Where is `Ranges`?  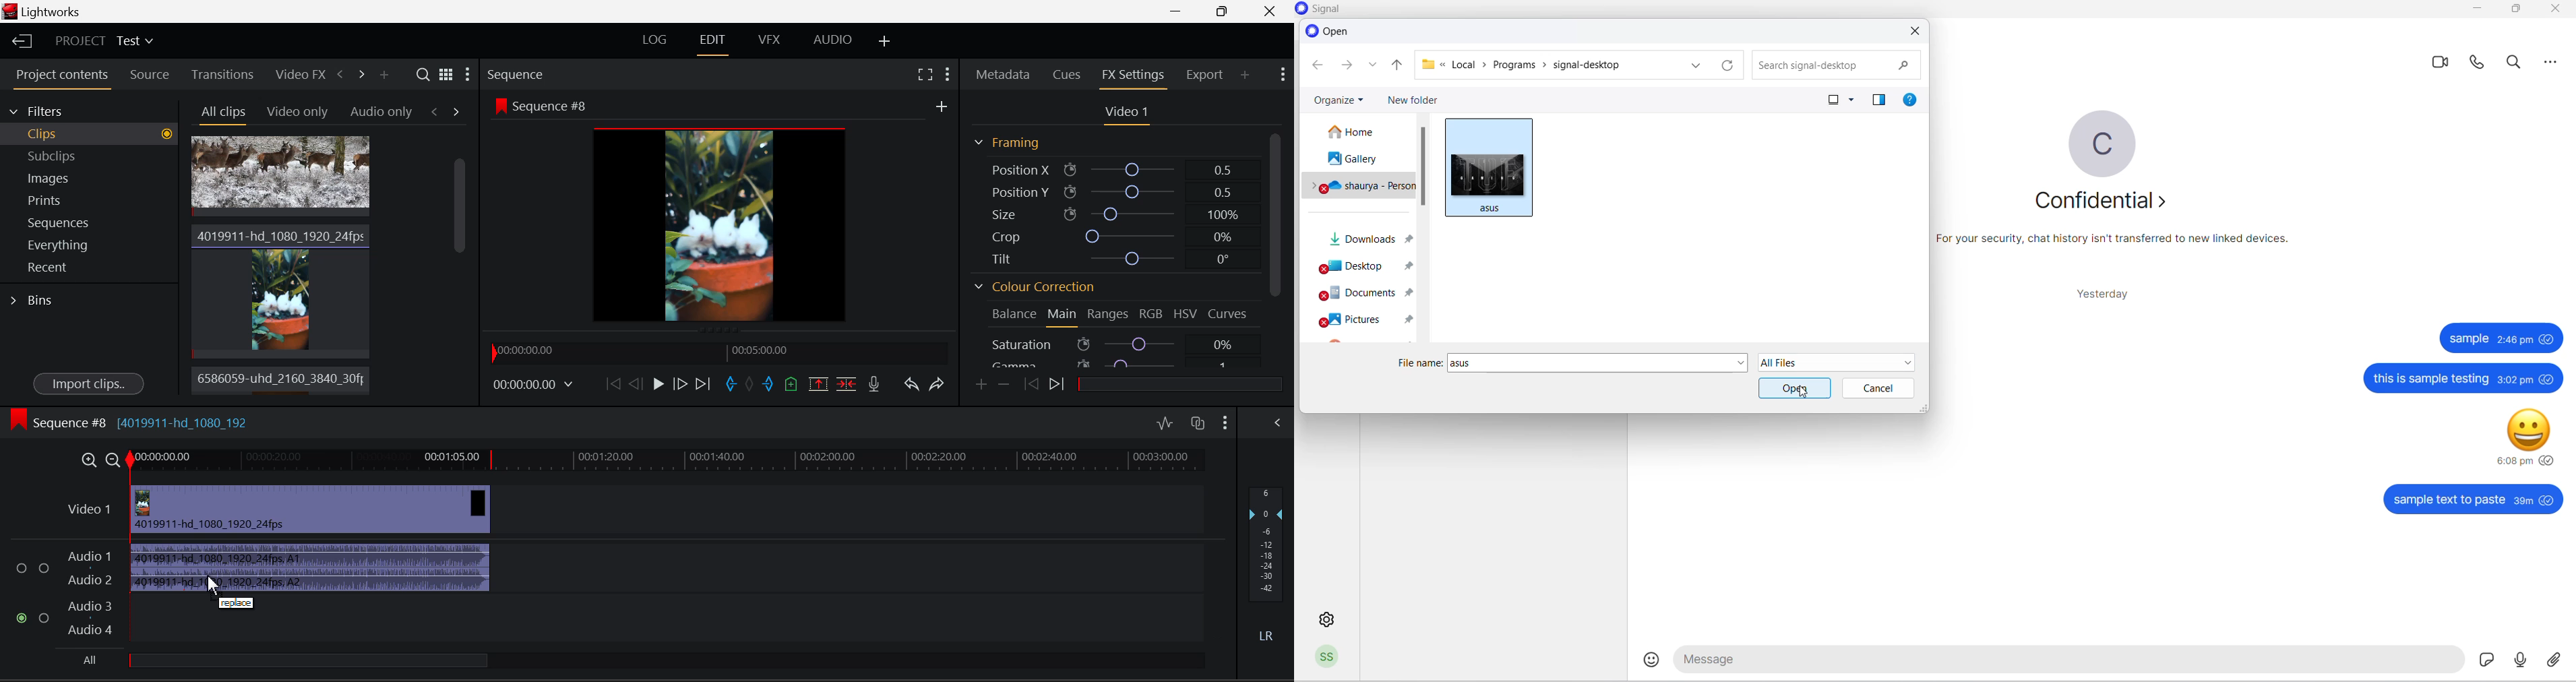 Ranges is located at coordinates (1107, 314).